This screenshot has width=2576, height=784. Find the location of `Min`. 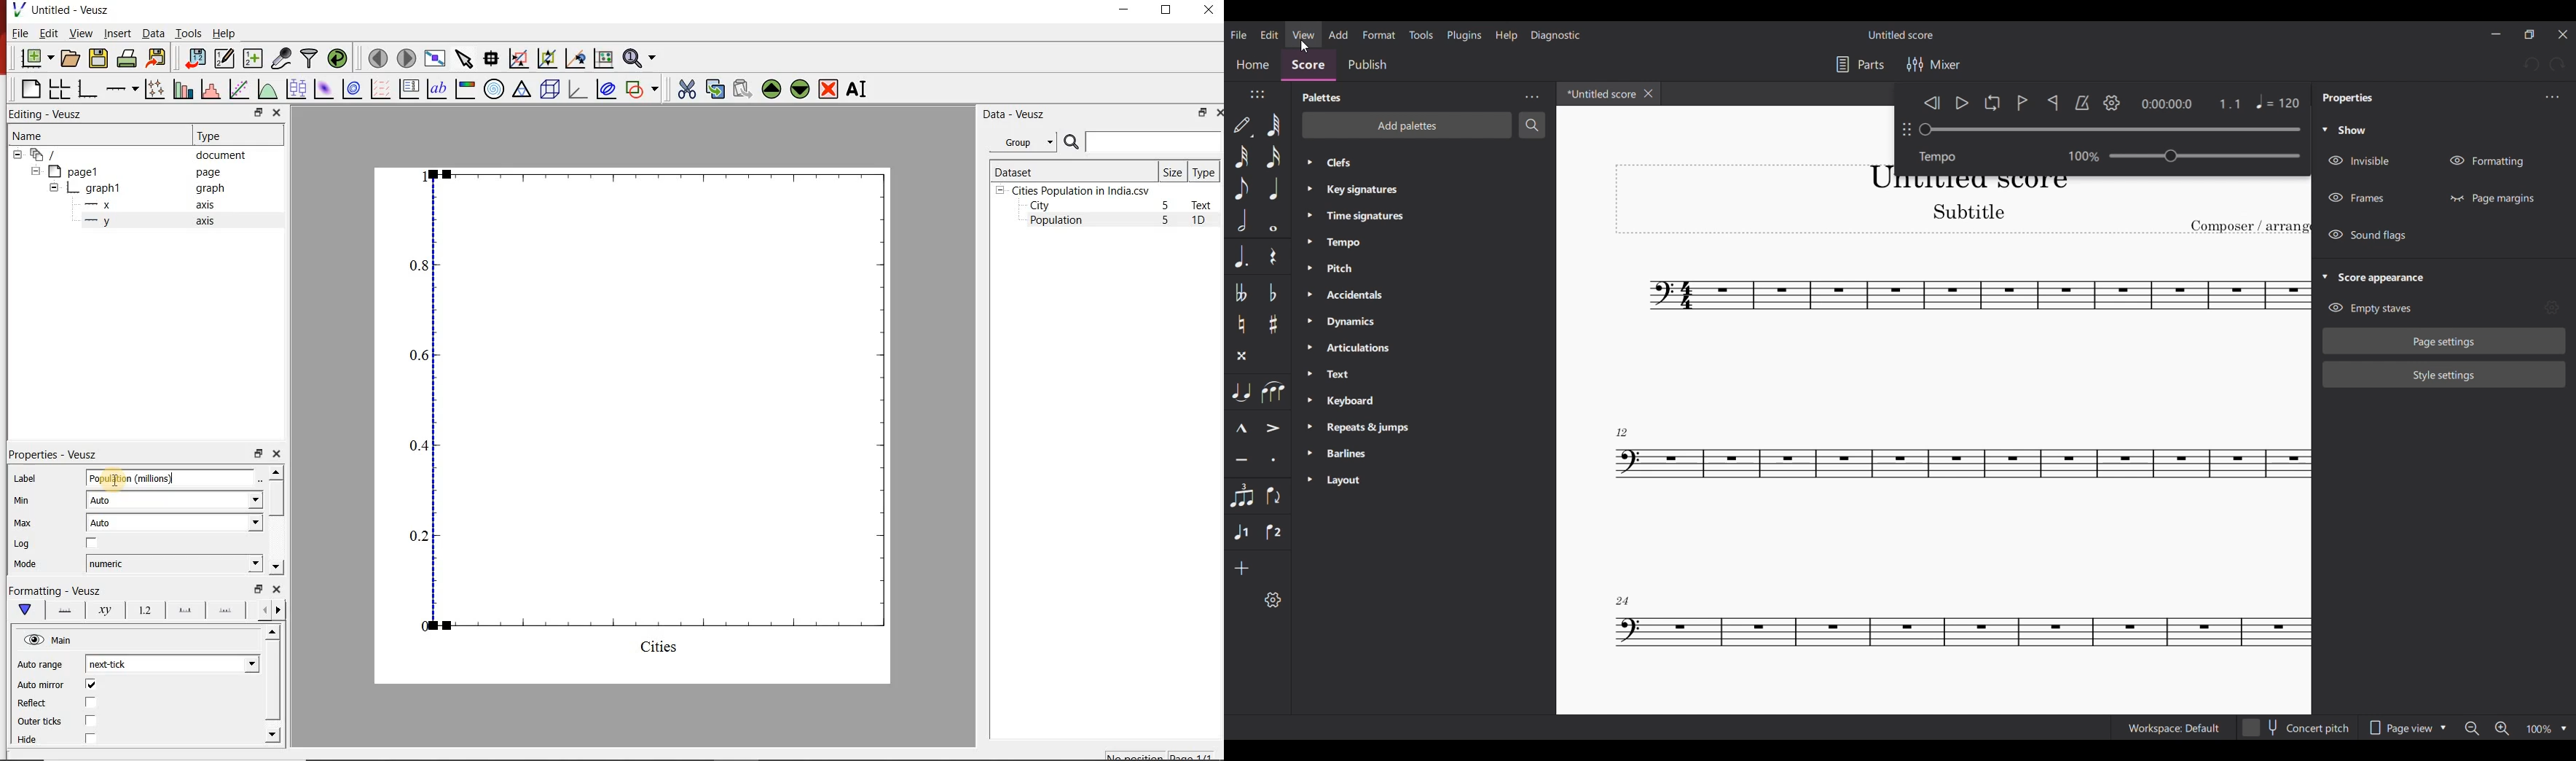

Min is located at coordinates (22, 501).